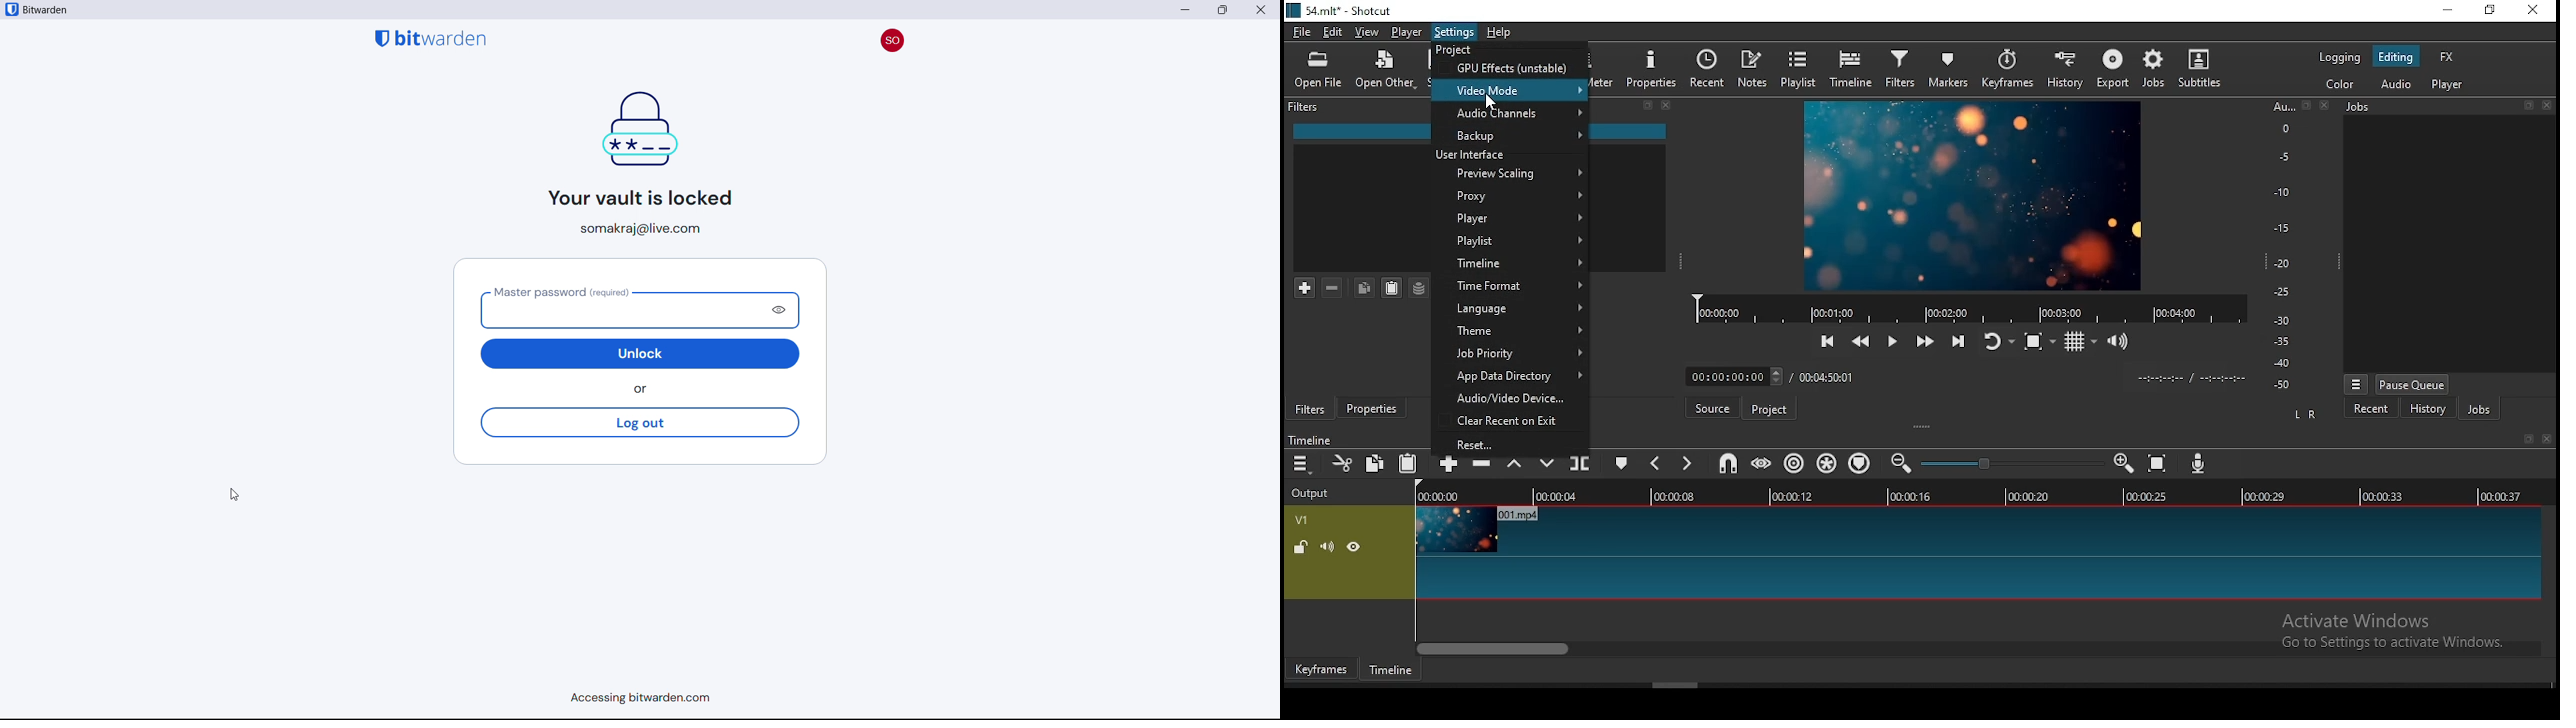 The width and height of the screenshot is (2576, 728). Describe the element at coordinates (2026, 495) in the screenshot. I see `00:00:20` at that location.